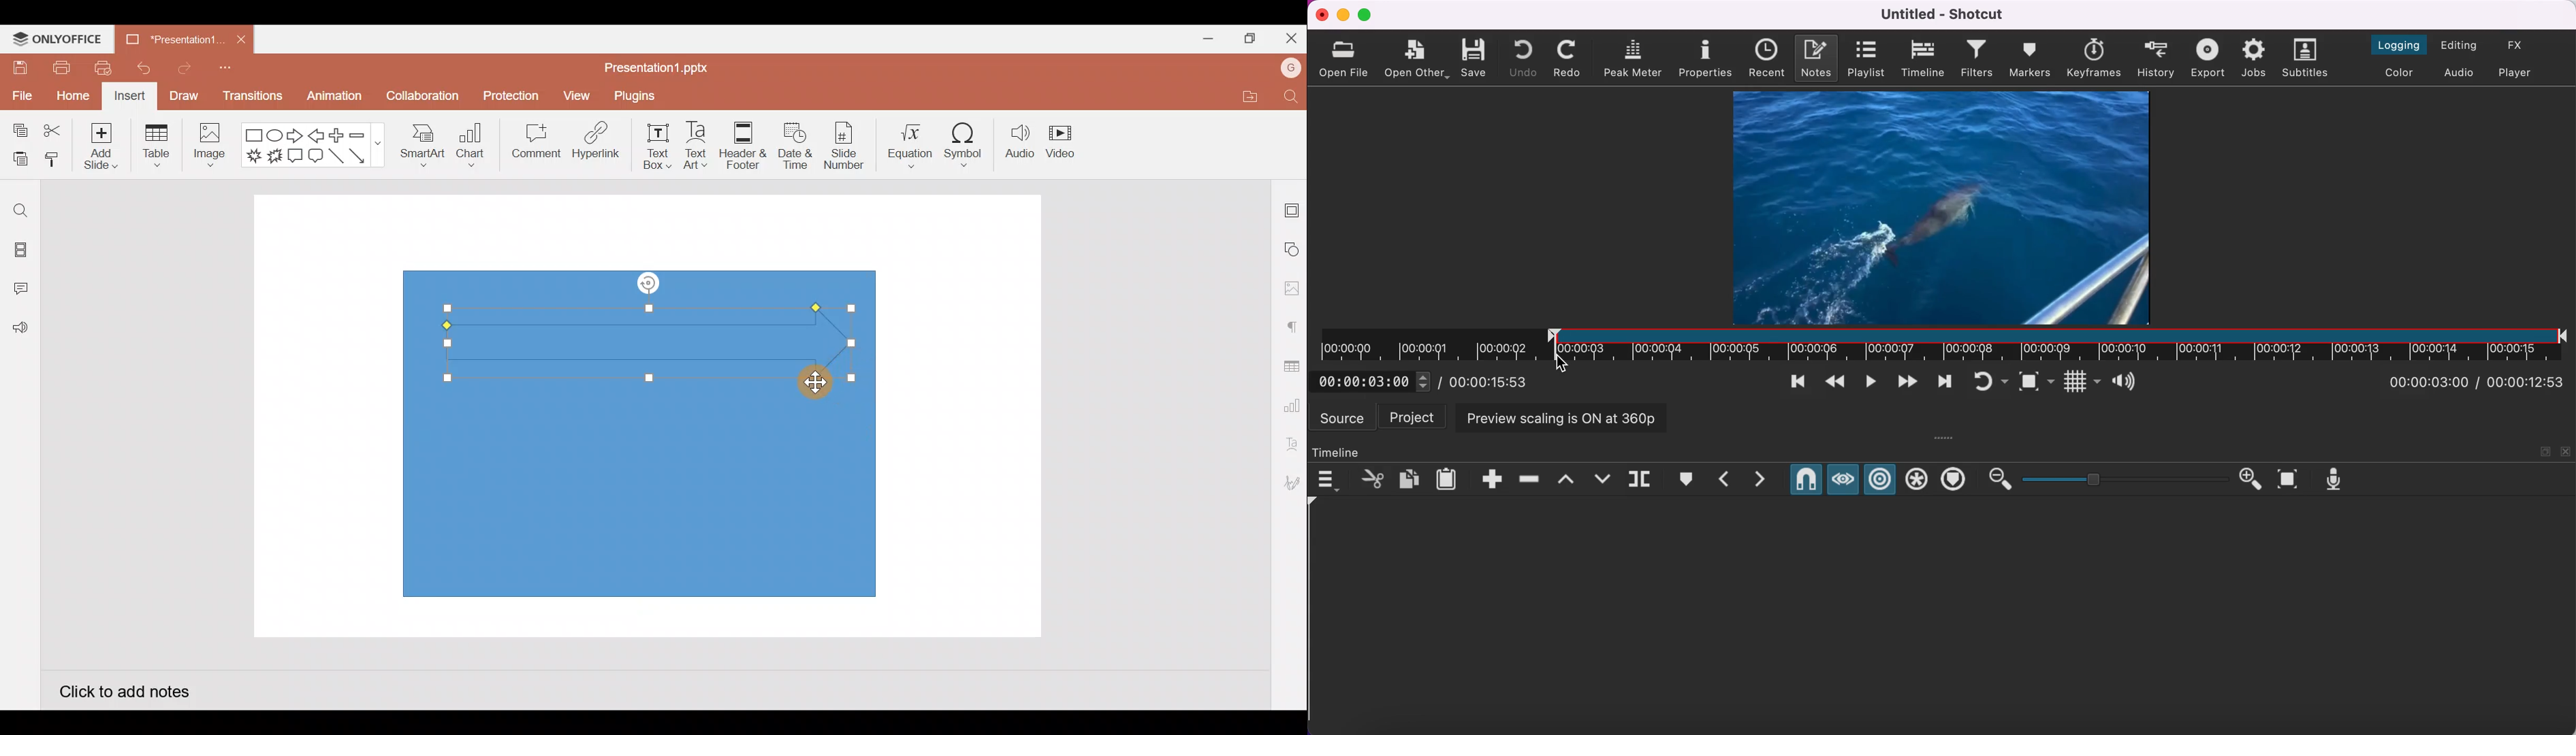 The height and width of the screenshot is (756, 2576). I want to click on append, so click(1491, 478).